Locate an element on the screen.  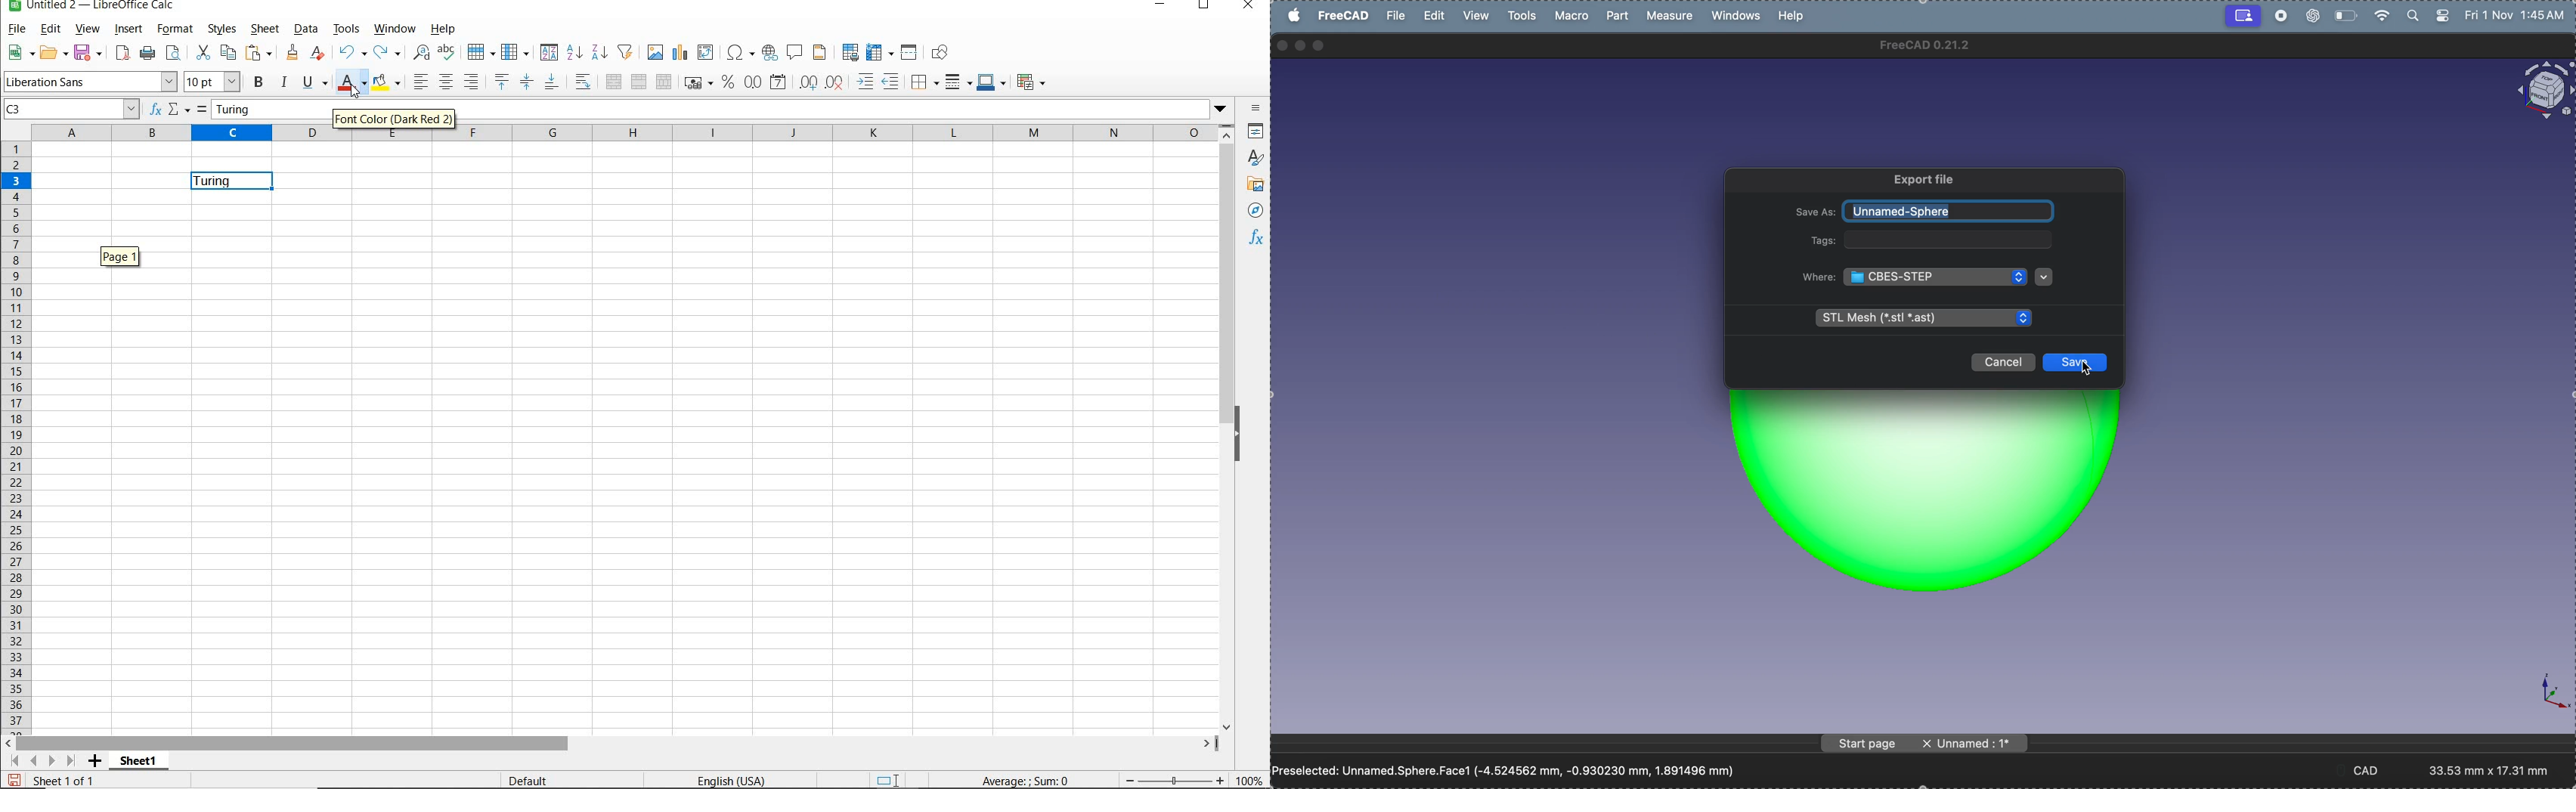
INSERT SPECIAL CHARACTERS is located at coordinates (740, 54).